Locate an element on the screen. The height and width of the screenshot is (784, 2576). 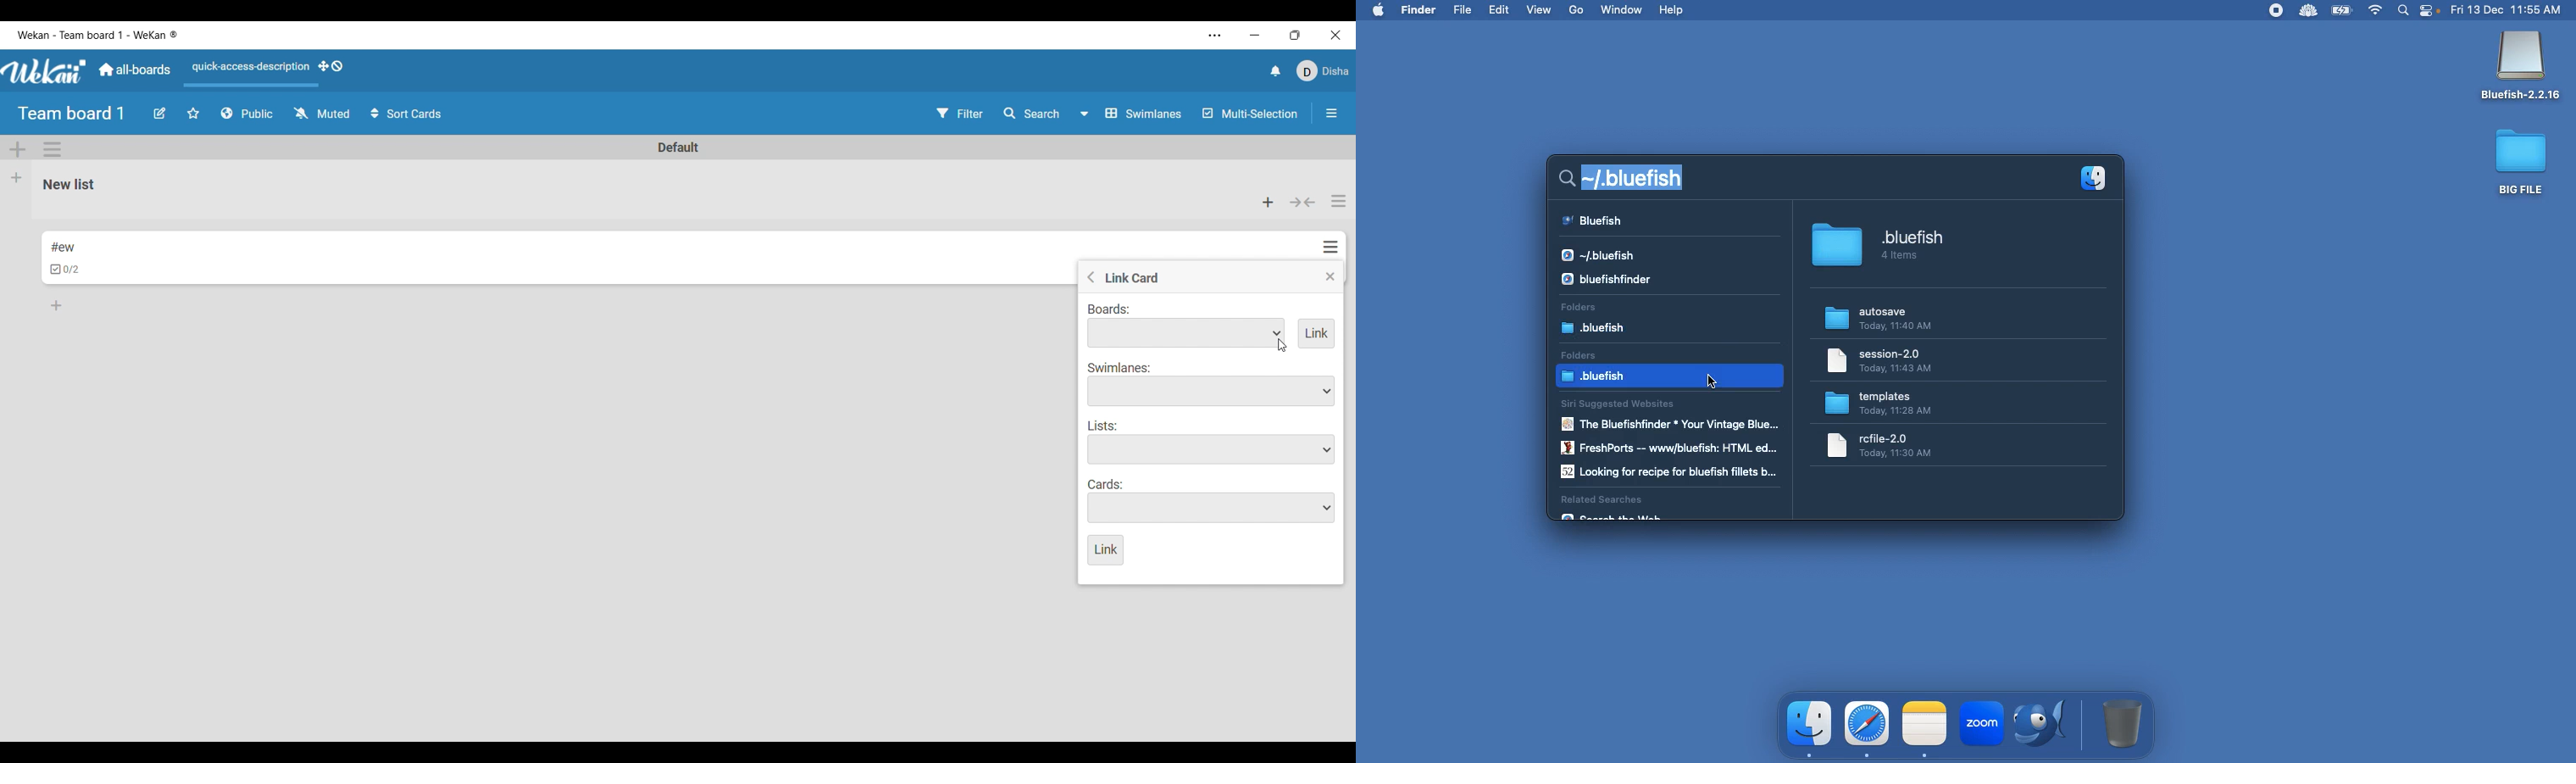
Software logo is located at coordinates (45, 71).